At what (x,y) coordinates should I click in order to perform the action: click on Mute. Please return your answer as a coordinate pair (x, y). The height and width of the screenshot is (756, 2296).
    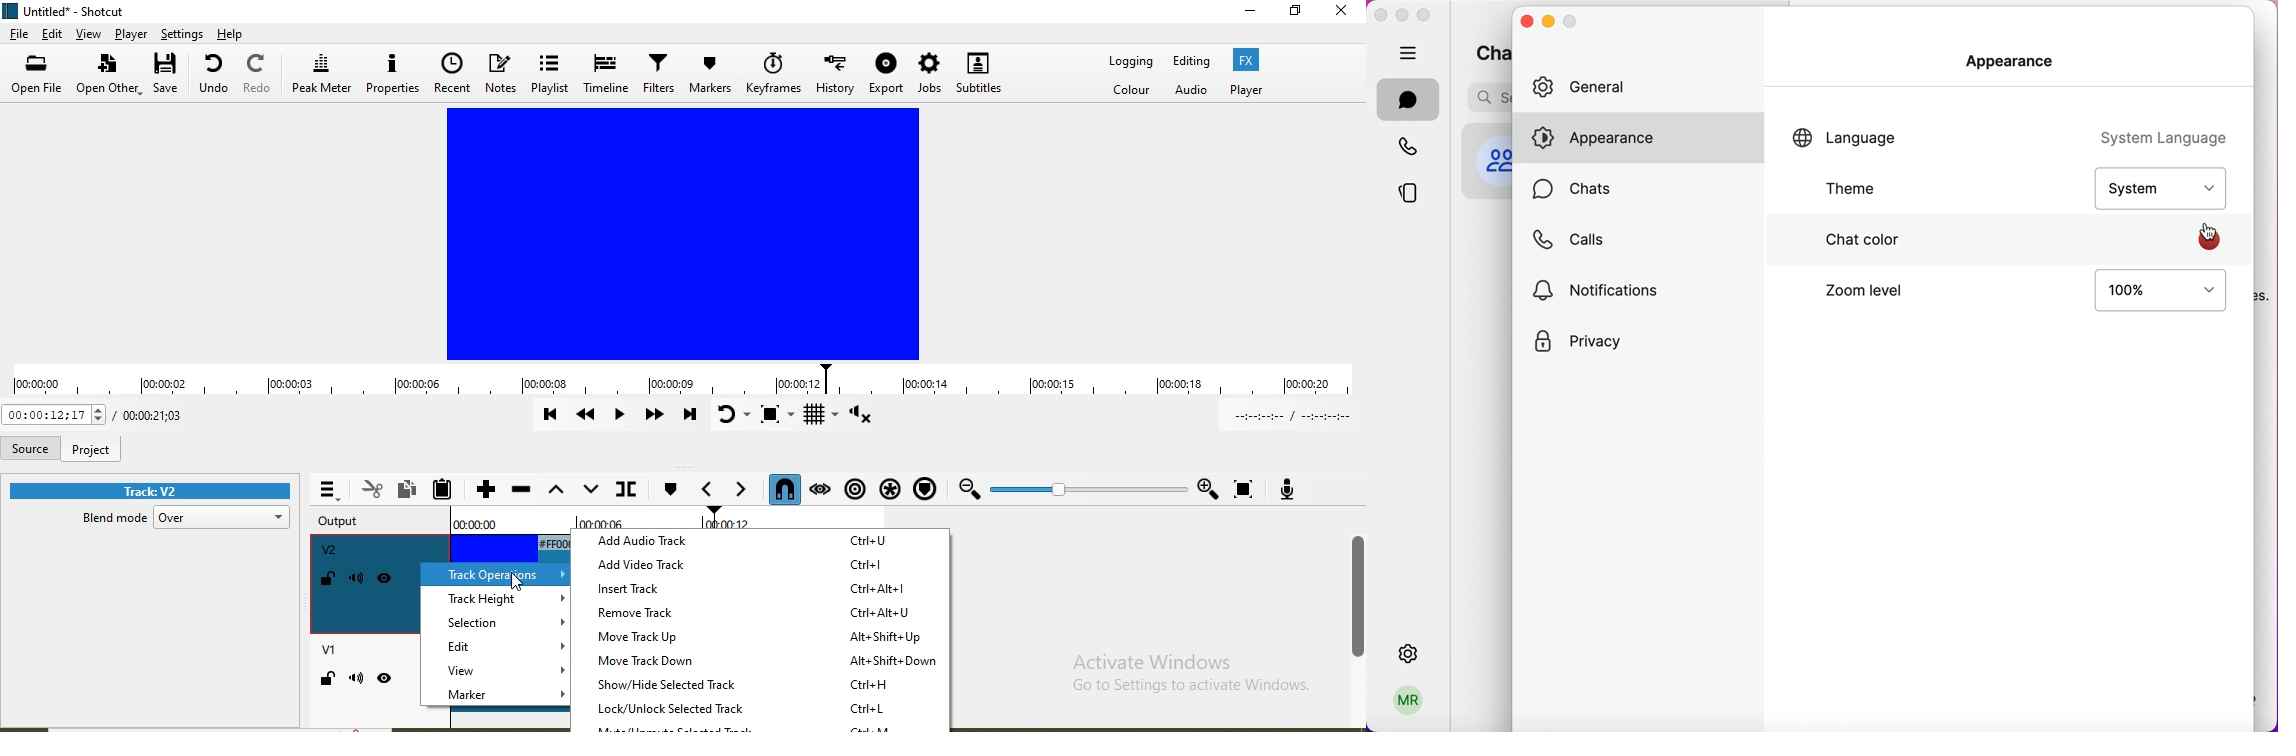
    Looking at the image, I should click on (358, 579).